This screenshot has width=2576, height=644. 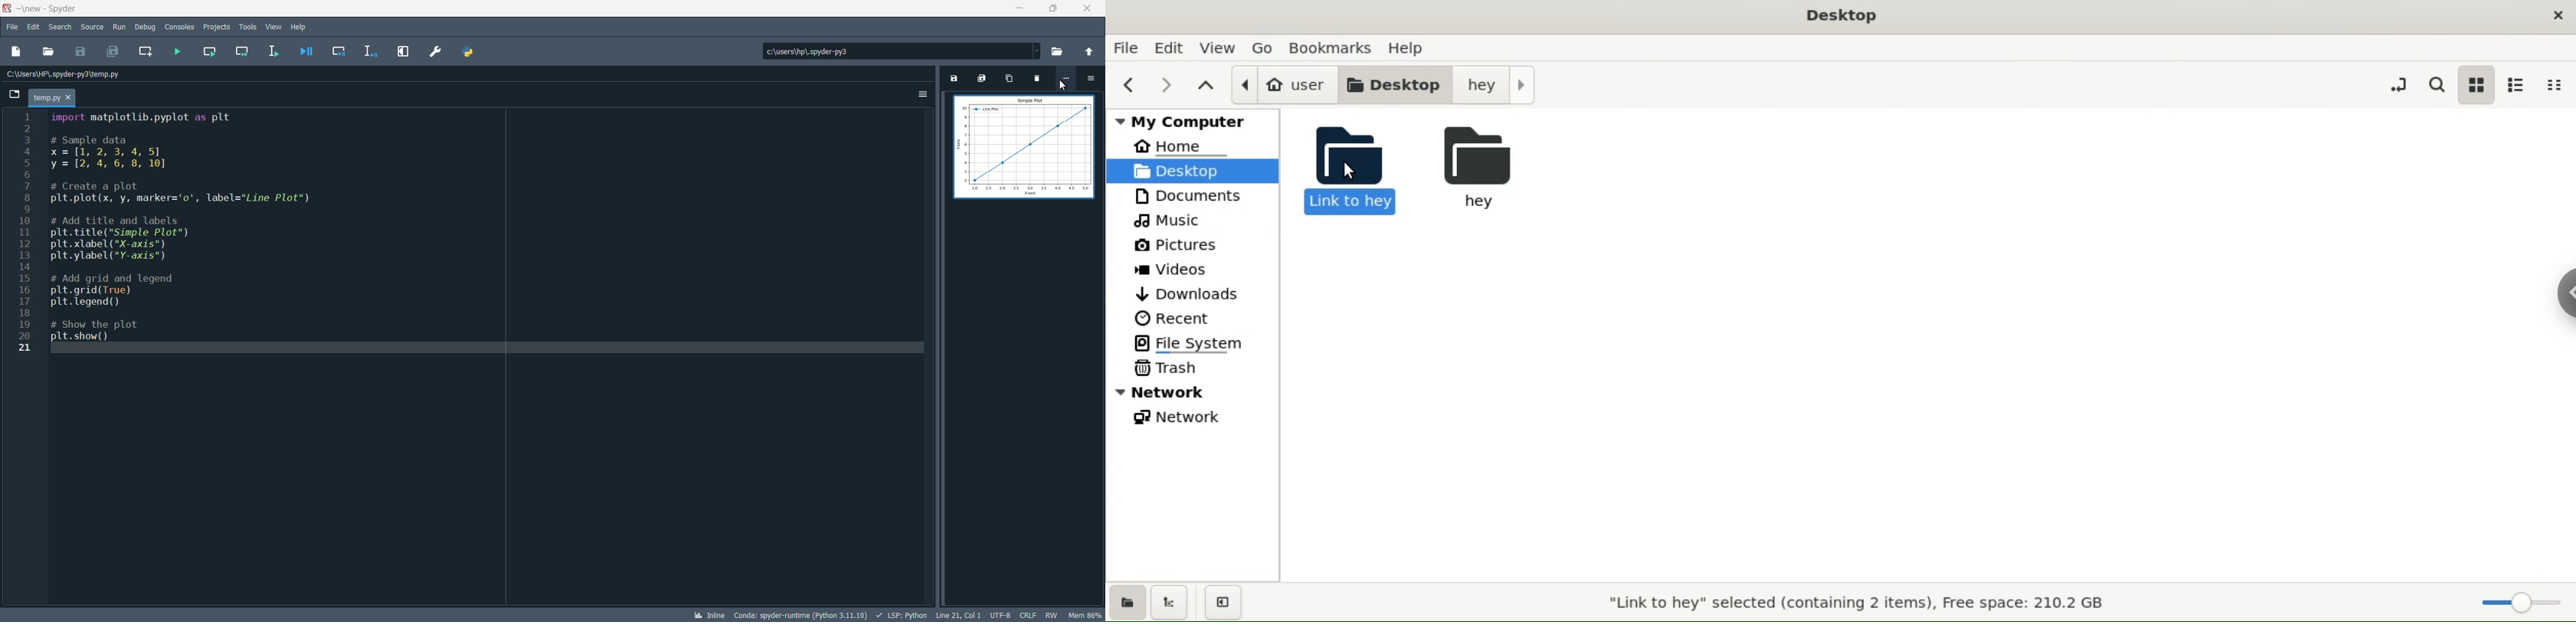 What do you see at coordinates (196, 242) in the screenshot?
I see `# Sample data

me (i, 2 3, 4 5)

y = [2, 4, 6, 8, 10]

# Create a plot
plt.plot(x, y, marker='o', label="Line Plot")
# Add title and labels
plt.title("Simple Plot")
plt.xlabel ("X-axis")
plt.ylabel ("Y-axis")

# Add grid and legend
plt.grid(True)
plt.legend()

# Show the plot
plt.show()` at bounding box center [196, 242].